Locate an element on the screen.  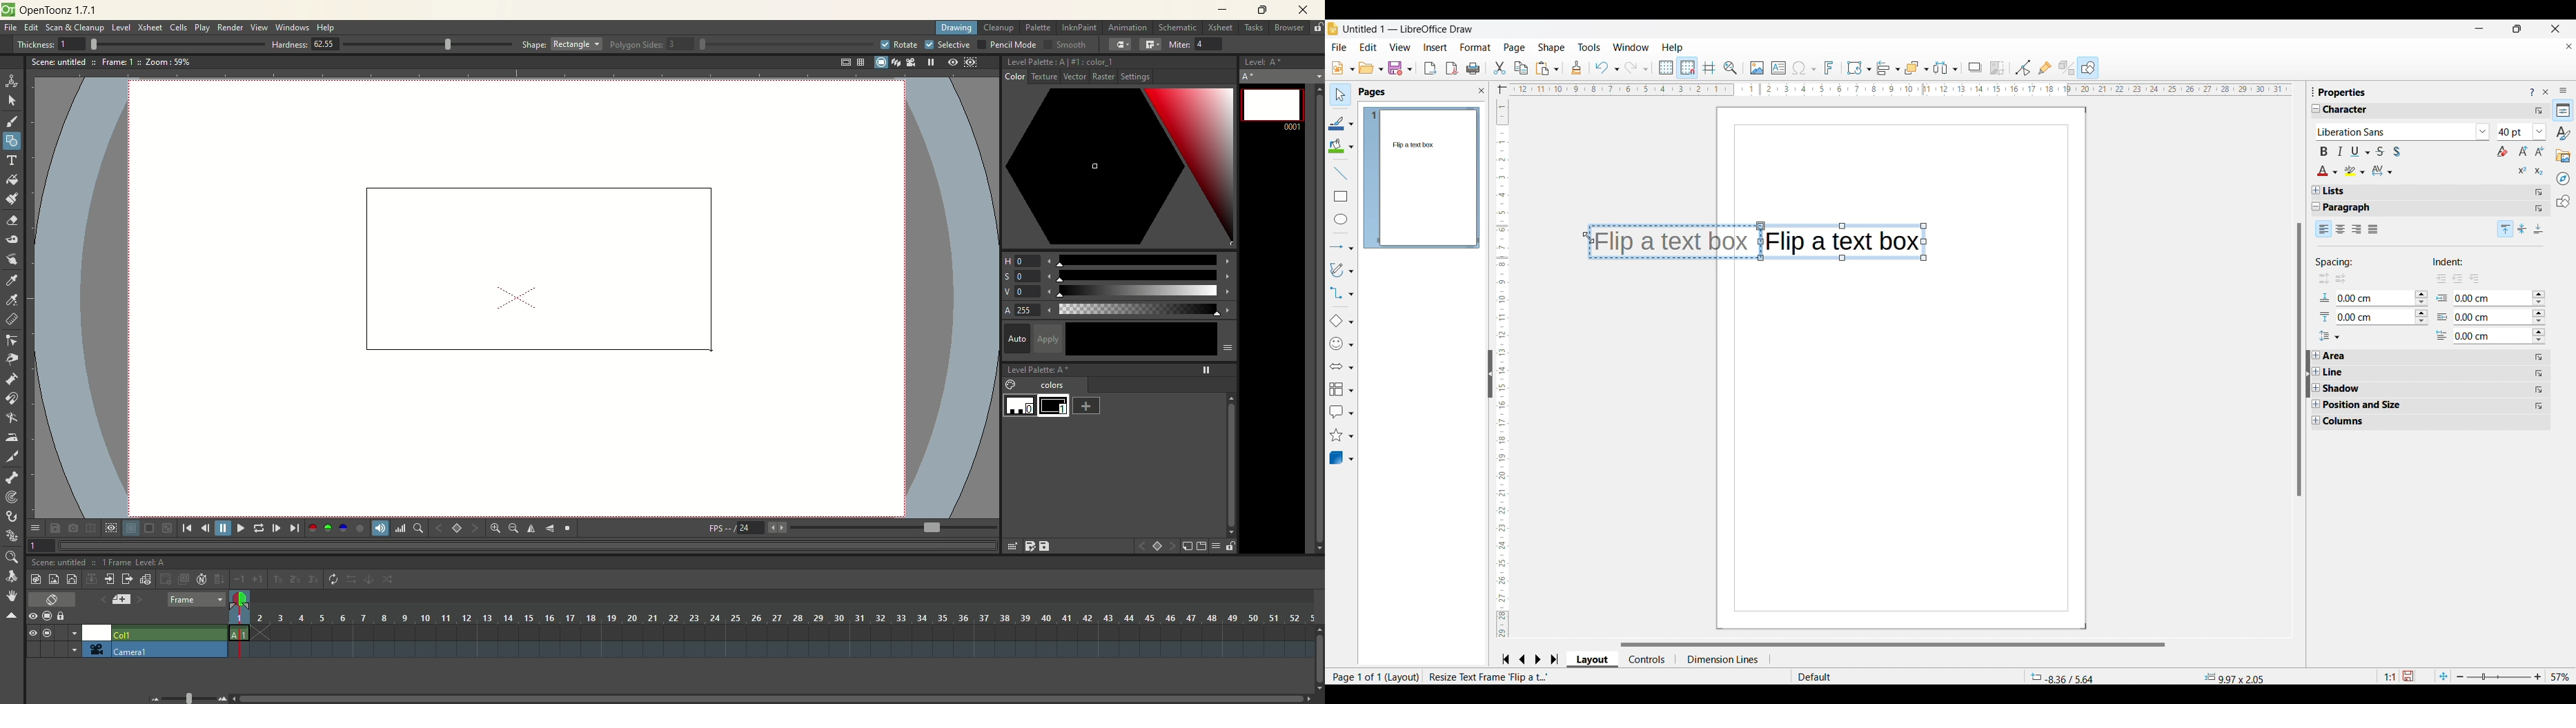
Zoom and pan is located at coordinates (1731, 68).